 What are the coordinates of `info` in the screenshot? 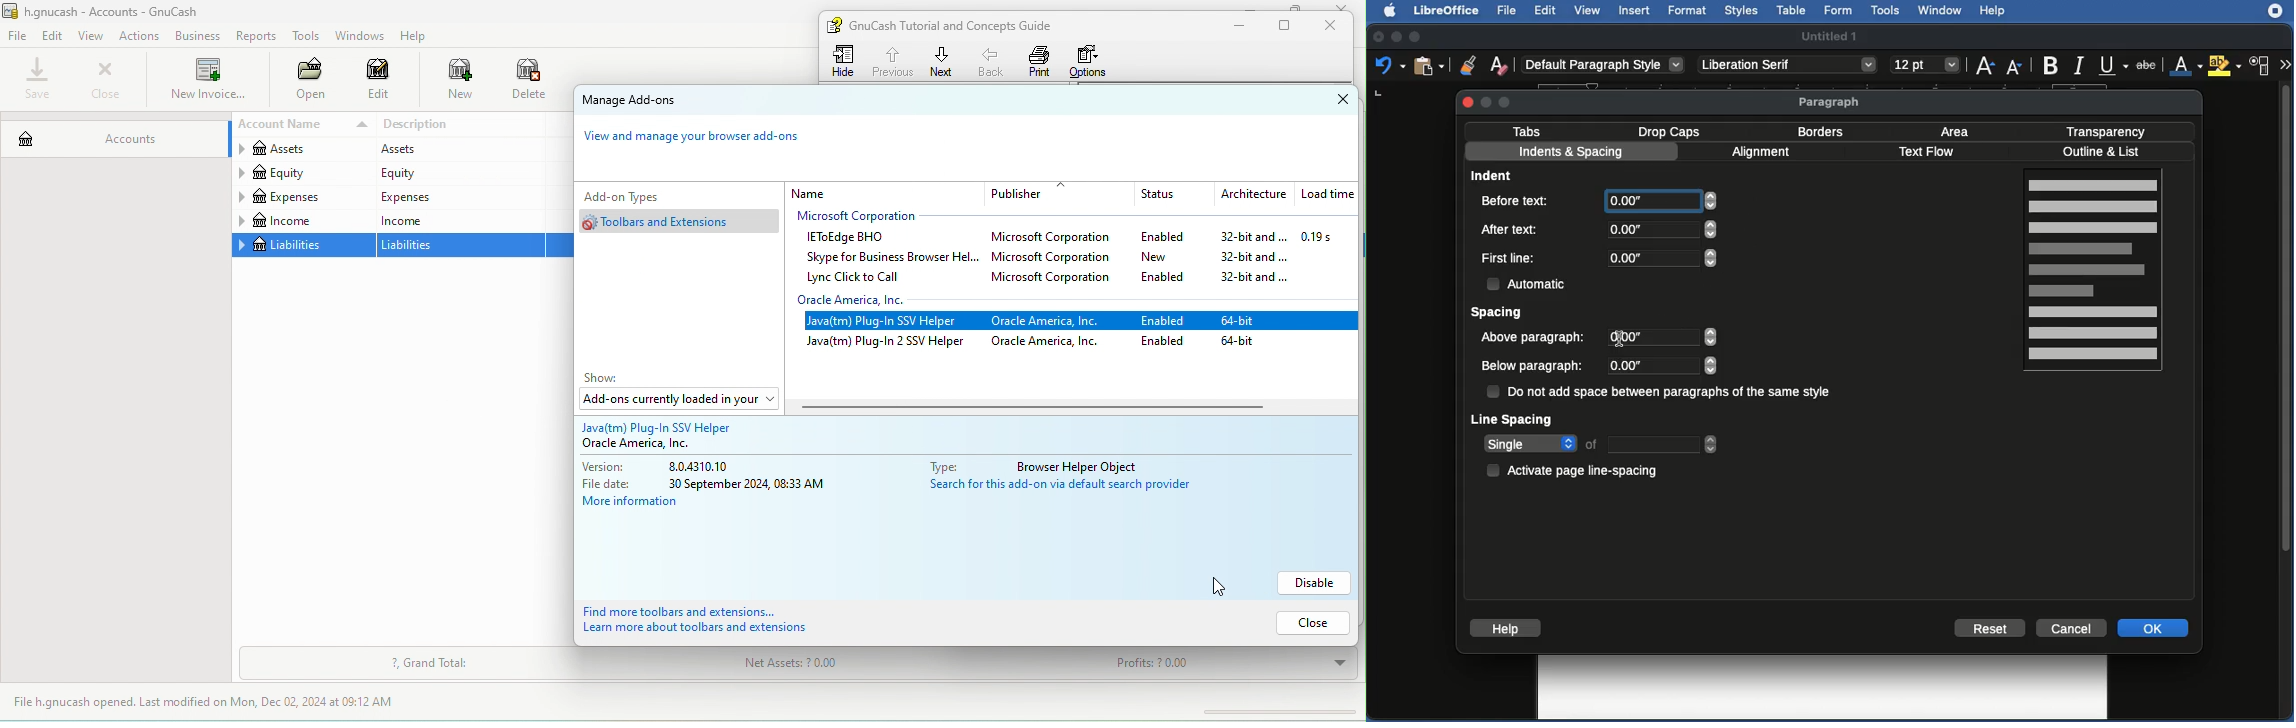 It's located at (1091, 464).